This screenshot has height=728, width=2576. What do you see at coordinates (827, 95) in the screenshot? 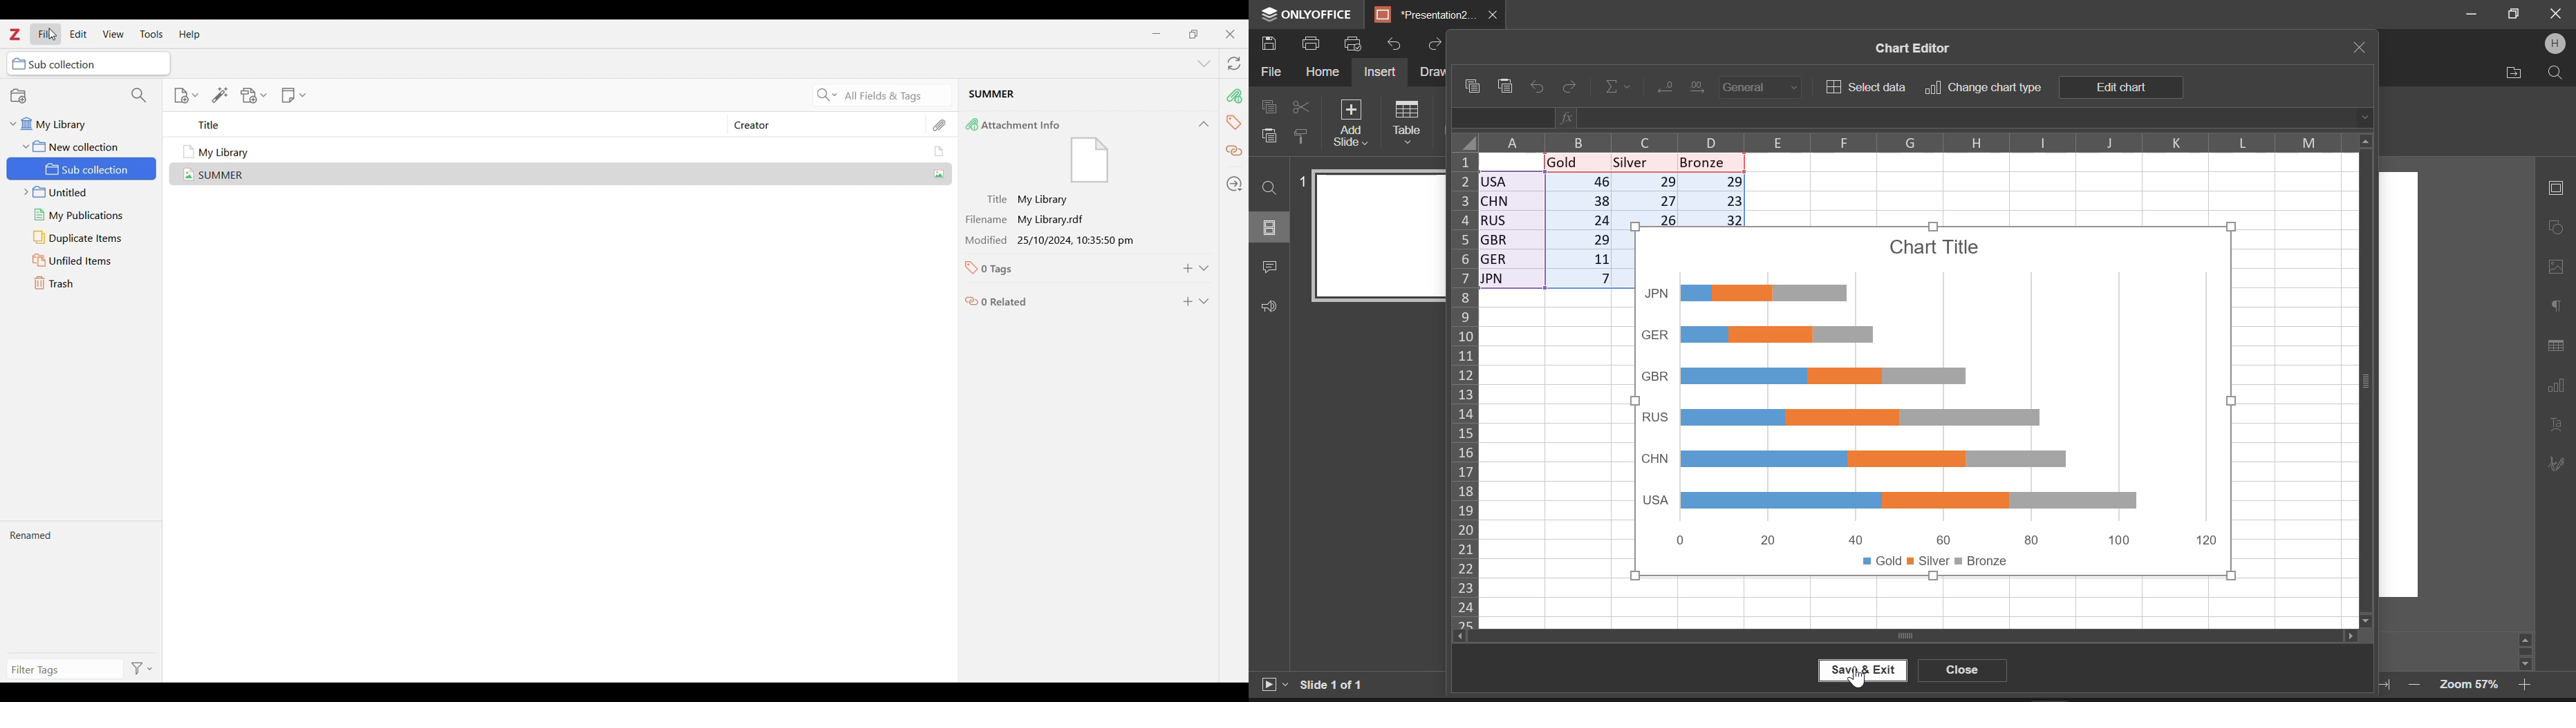
I see `Search criteria ` at bounding box center [827, 95].